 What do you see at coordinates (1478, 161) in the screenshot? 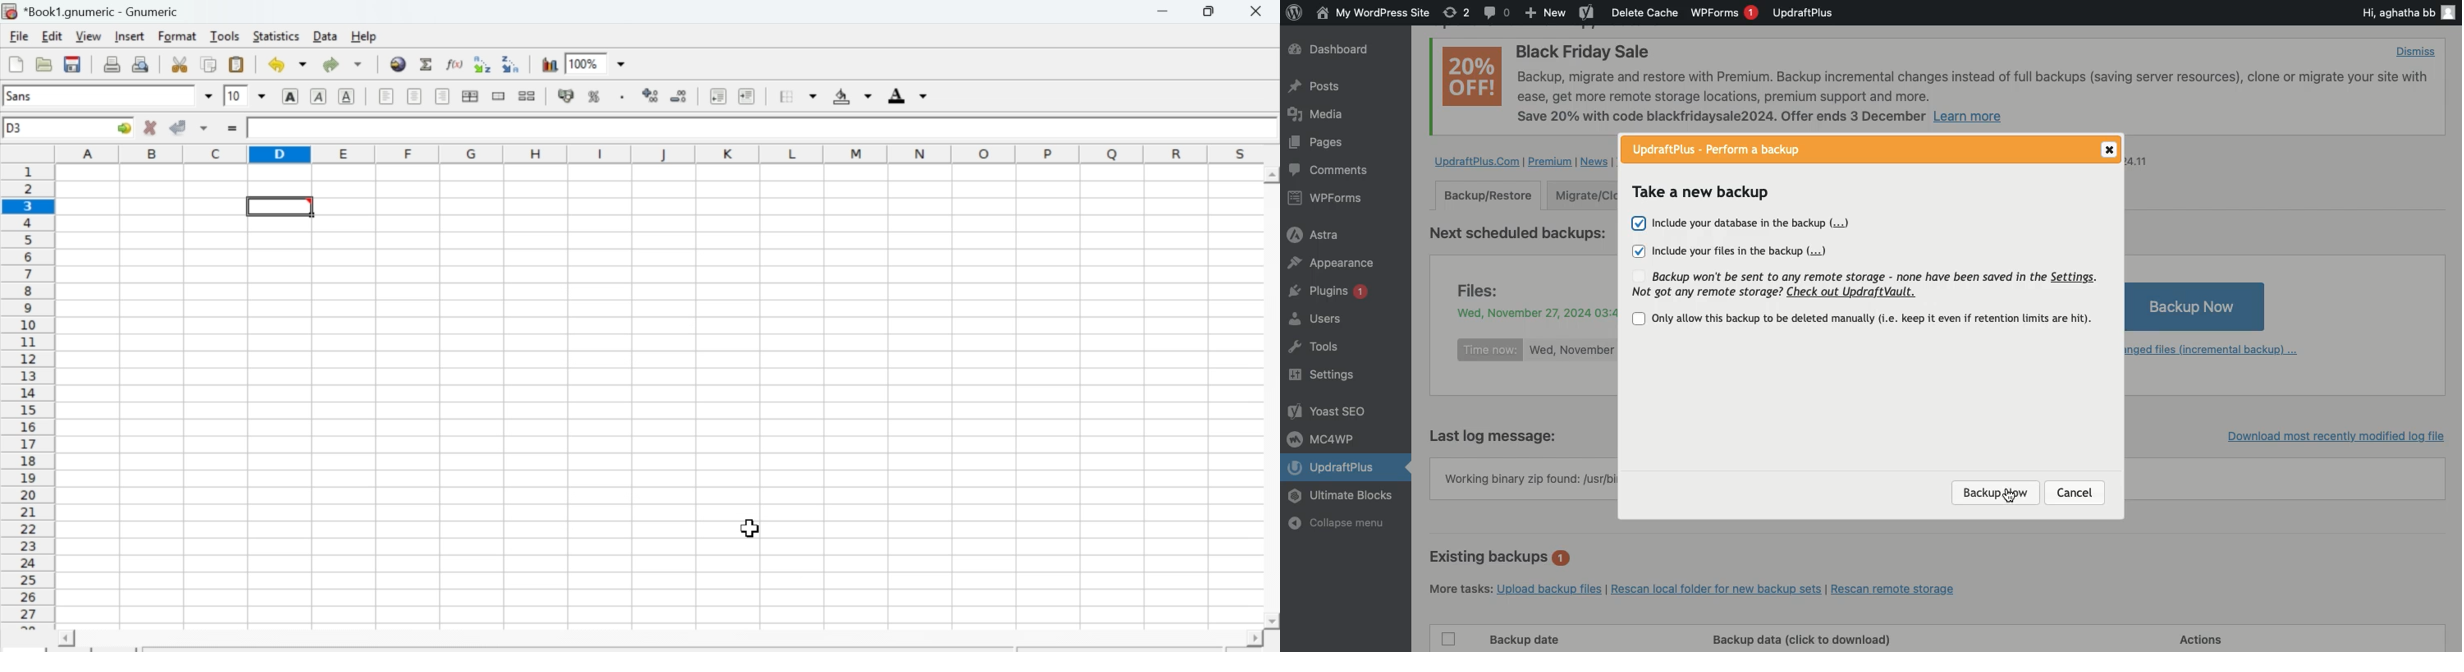
I see `UpdraftPlus.com` at bounding box center [1478, 161].